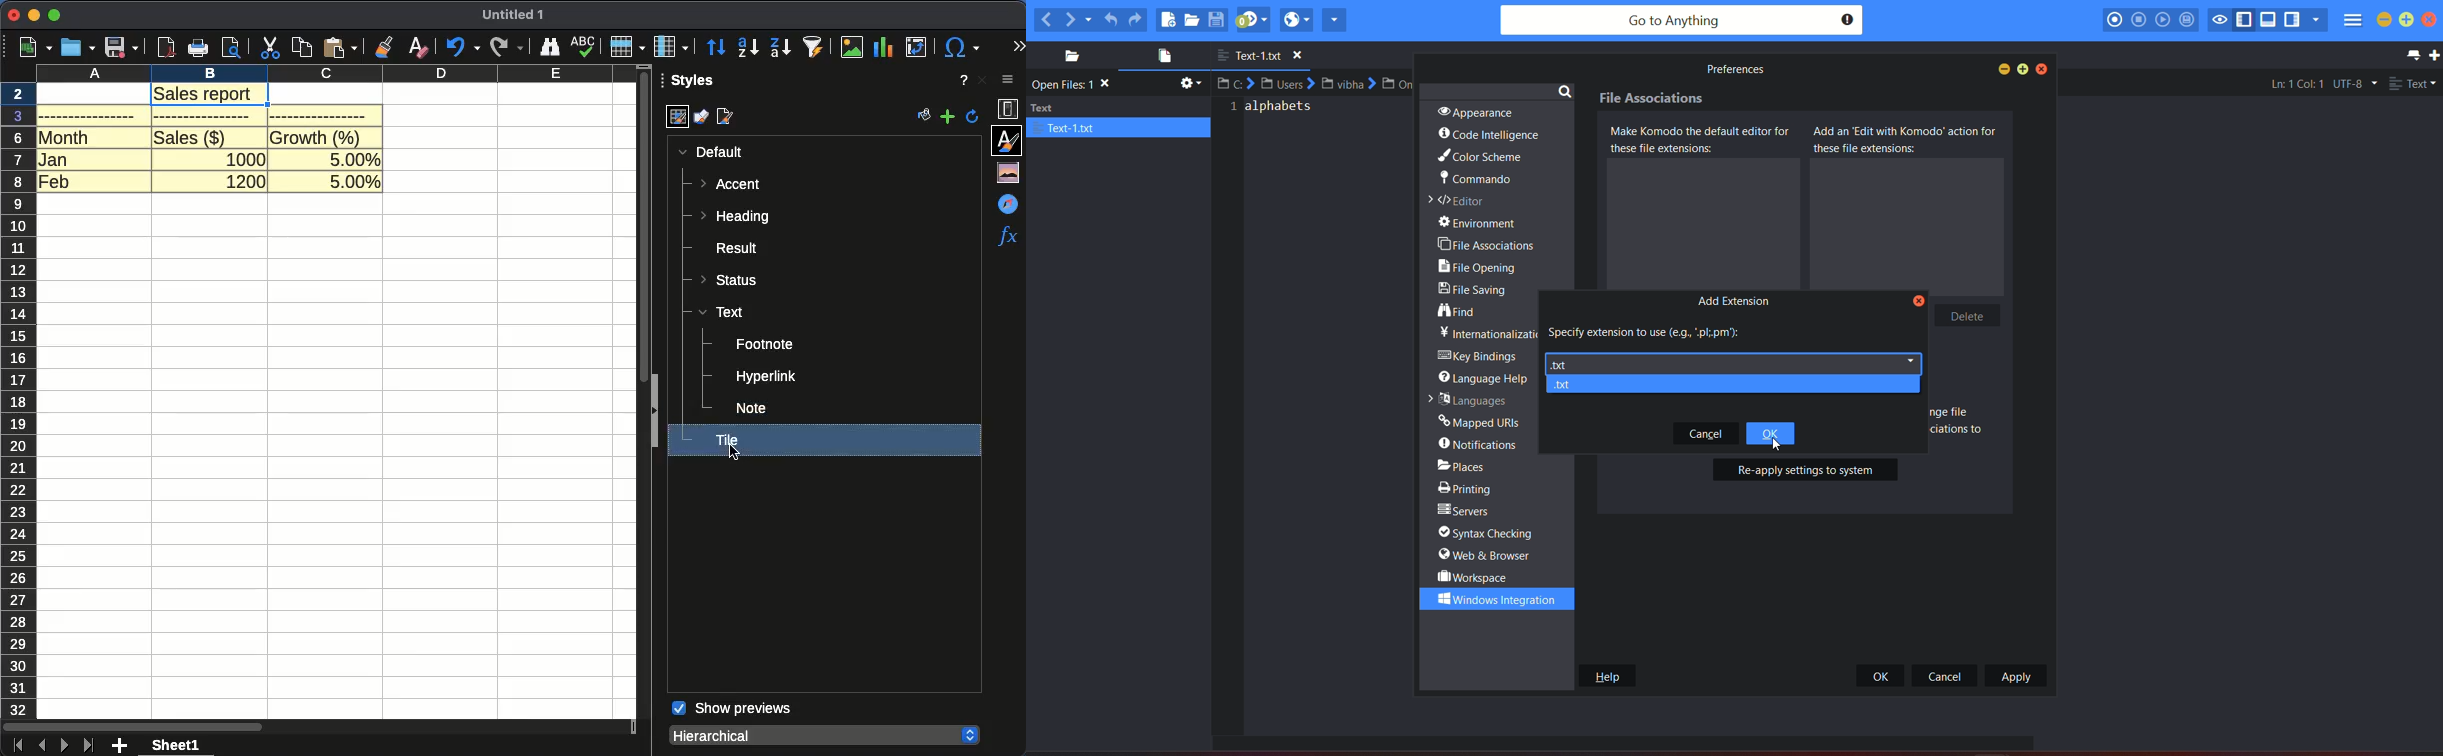  Describe the element at coordinates (582, 46) in the screenshot. I see `spell check` at that location.